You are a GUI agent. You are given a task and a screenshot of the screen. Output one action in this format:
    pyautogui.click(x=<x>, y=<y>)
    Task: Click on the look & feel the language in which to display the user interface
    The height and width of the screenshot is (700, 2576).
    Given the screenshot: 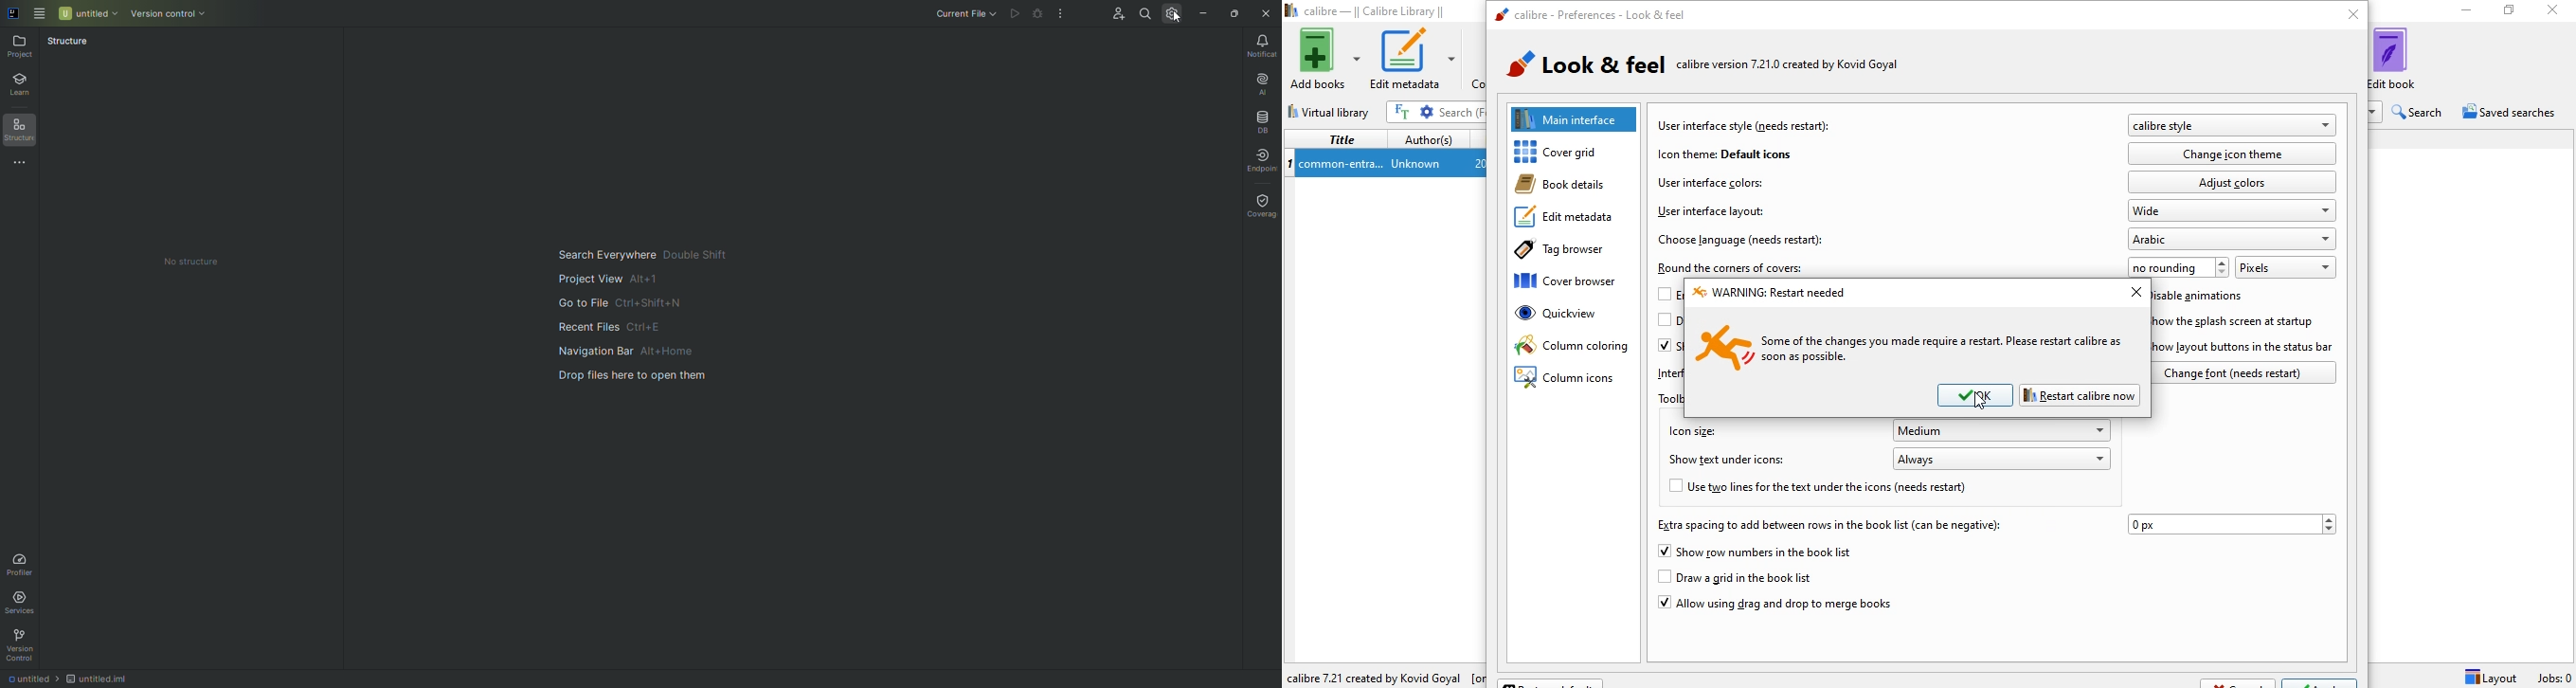 What is the action you would take?
    pyautogui.click(x=1731, y=67)
    